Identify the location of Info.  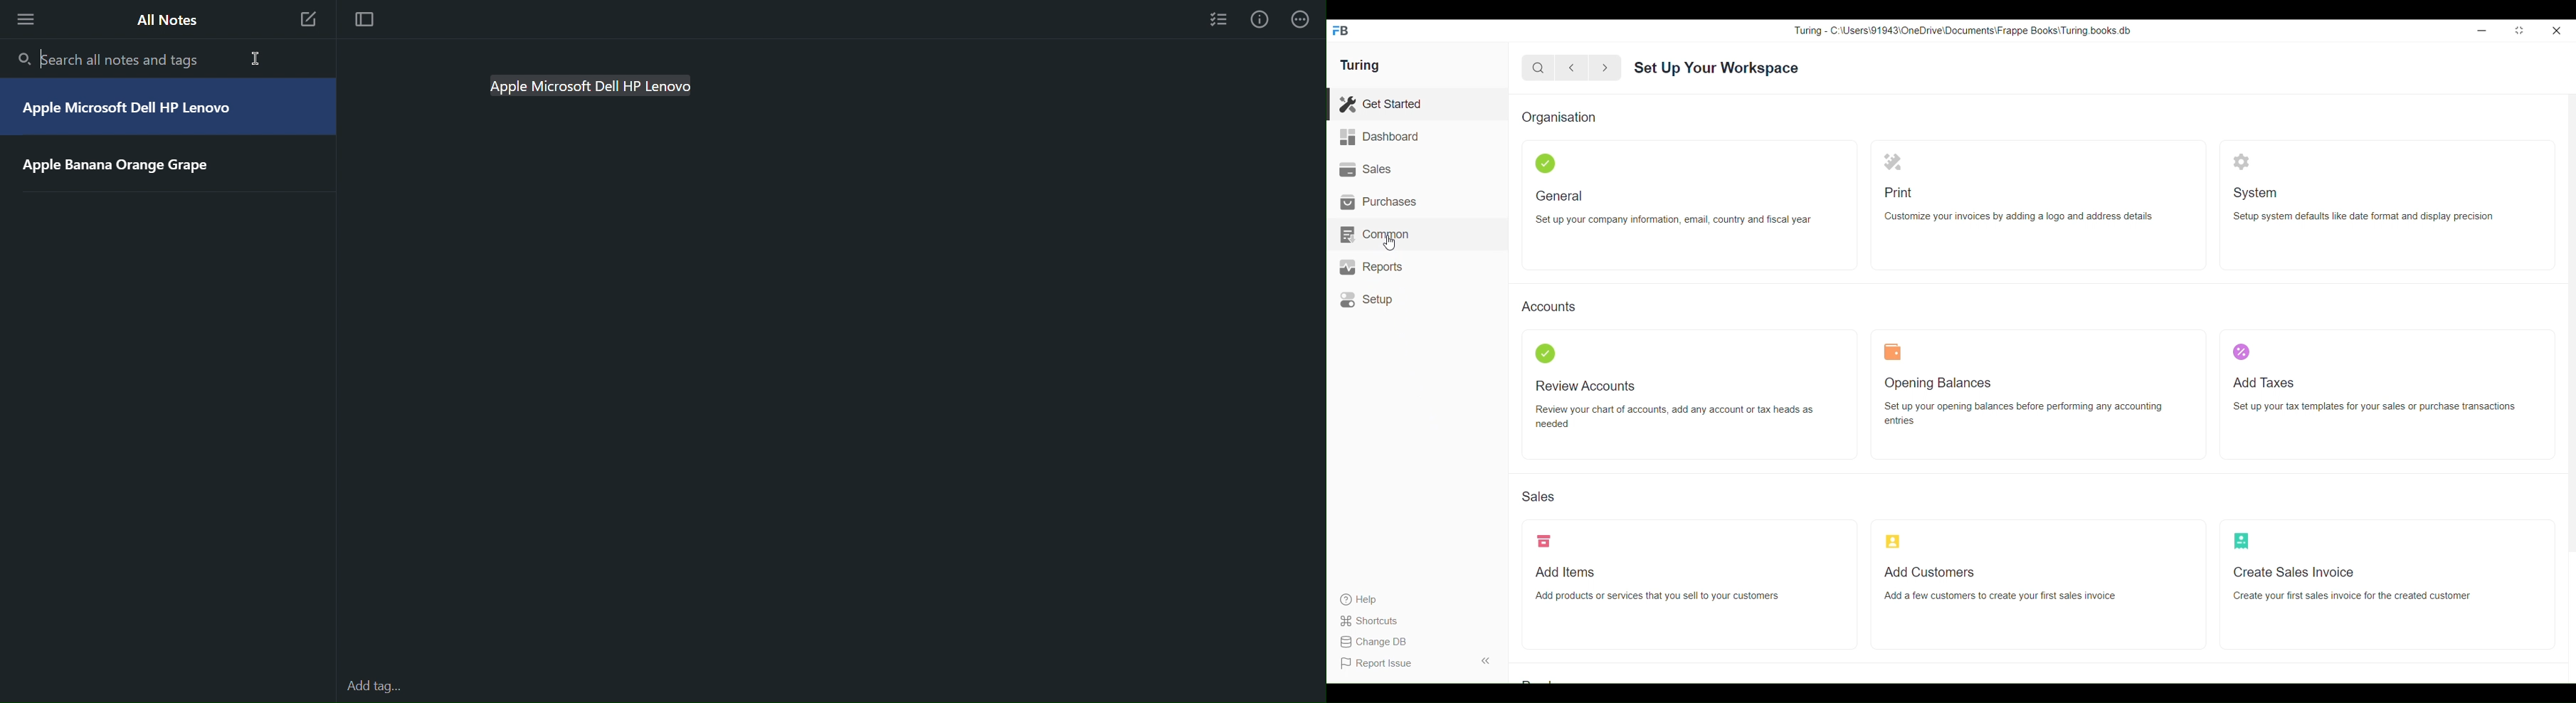
(1265, 20).